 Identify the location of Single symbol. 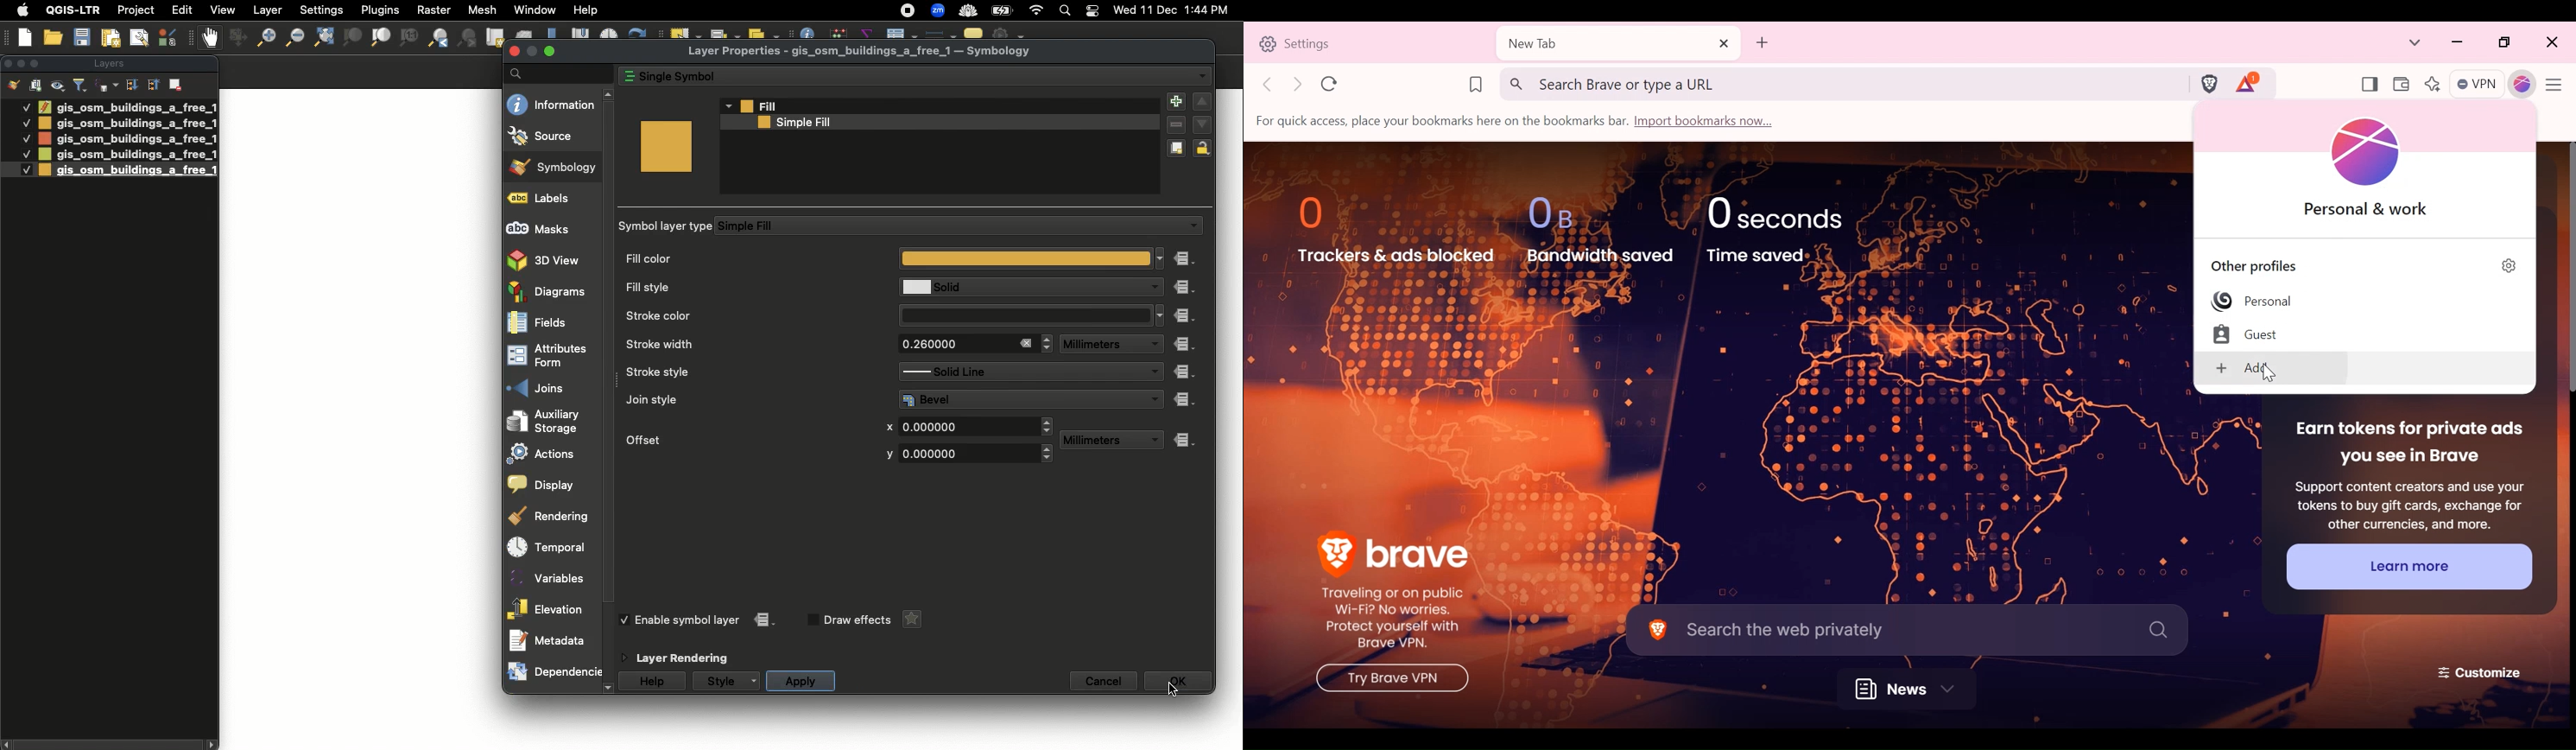
(896, 74).